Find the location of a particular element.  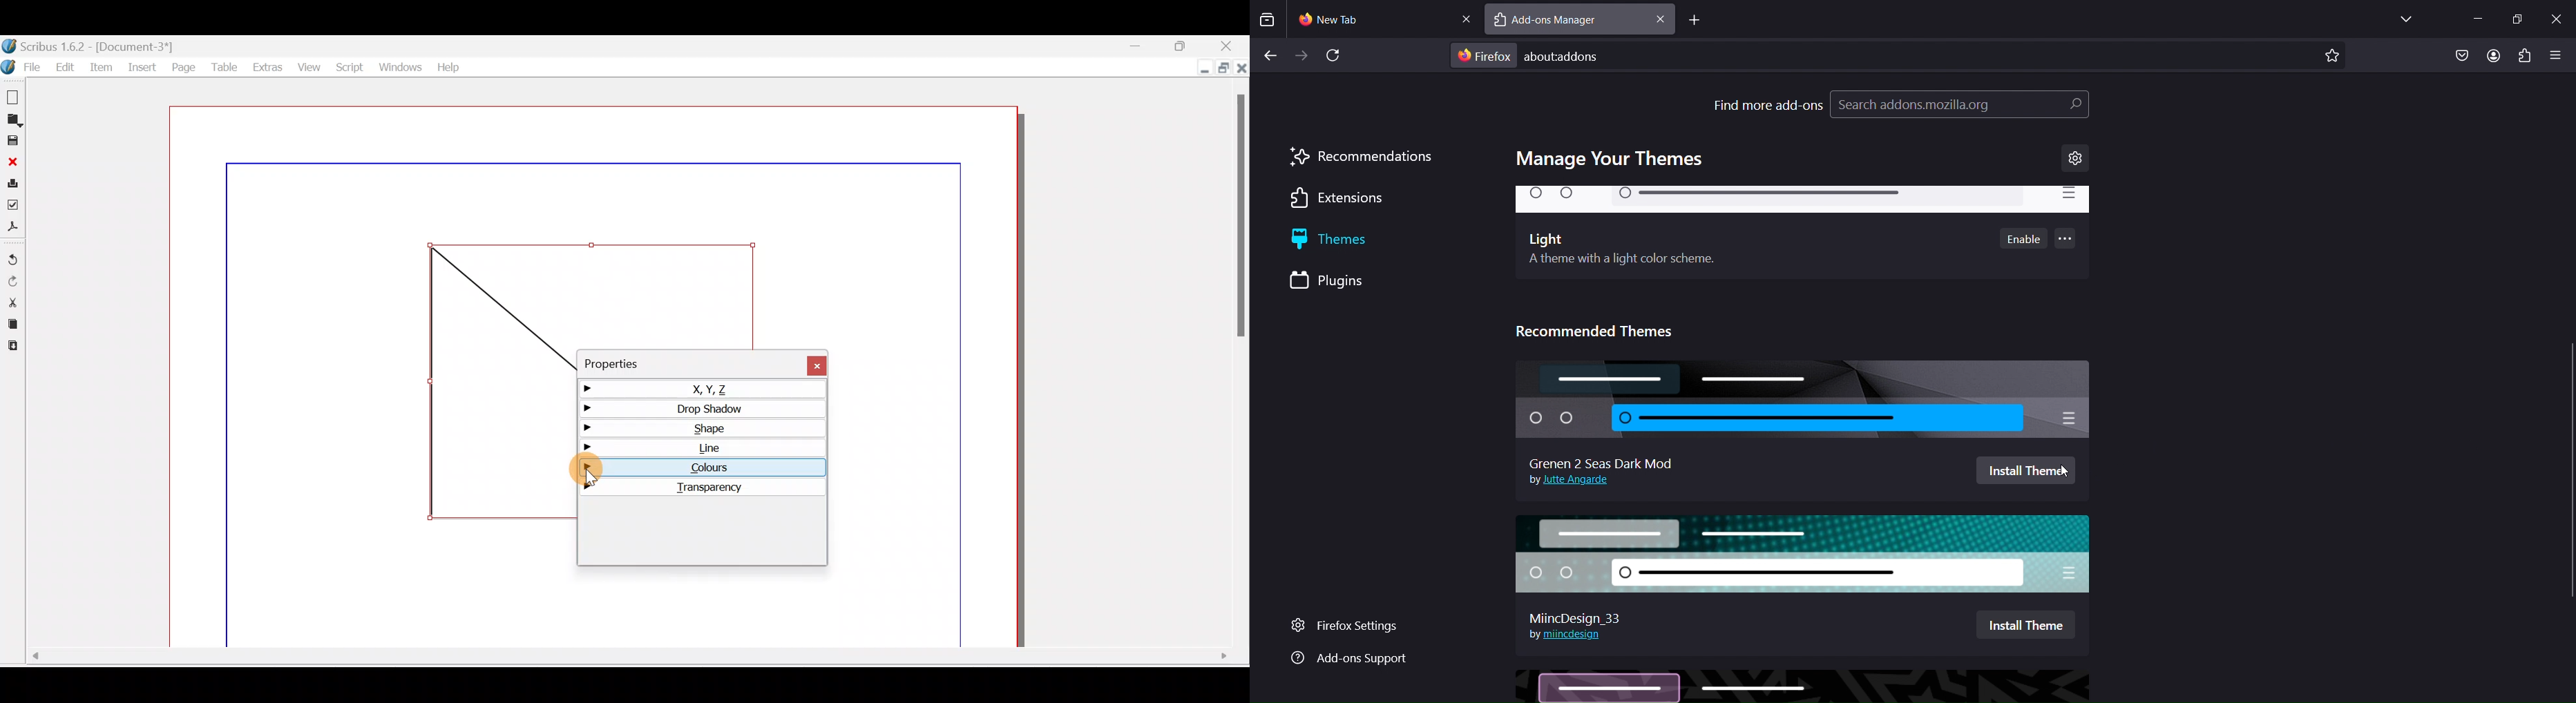

Colours is located at coordinates (703, 467).